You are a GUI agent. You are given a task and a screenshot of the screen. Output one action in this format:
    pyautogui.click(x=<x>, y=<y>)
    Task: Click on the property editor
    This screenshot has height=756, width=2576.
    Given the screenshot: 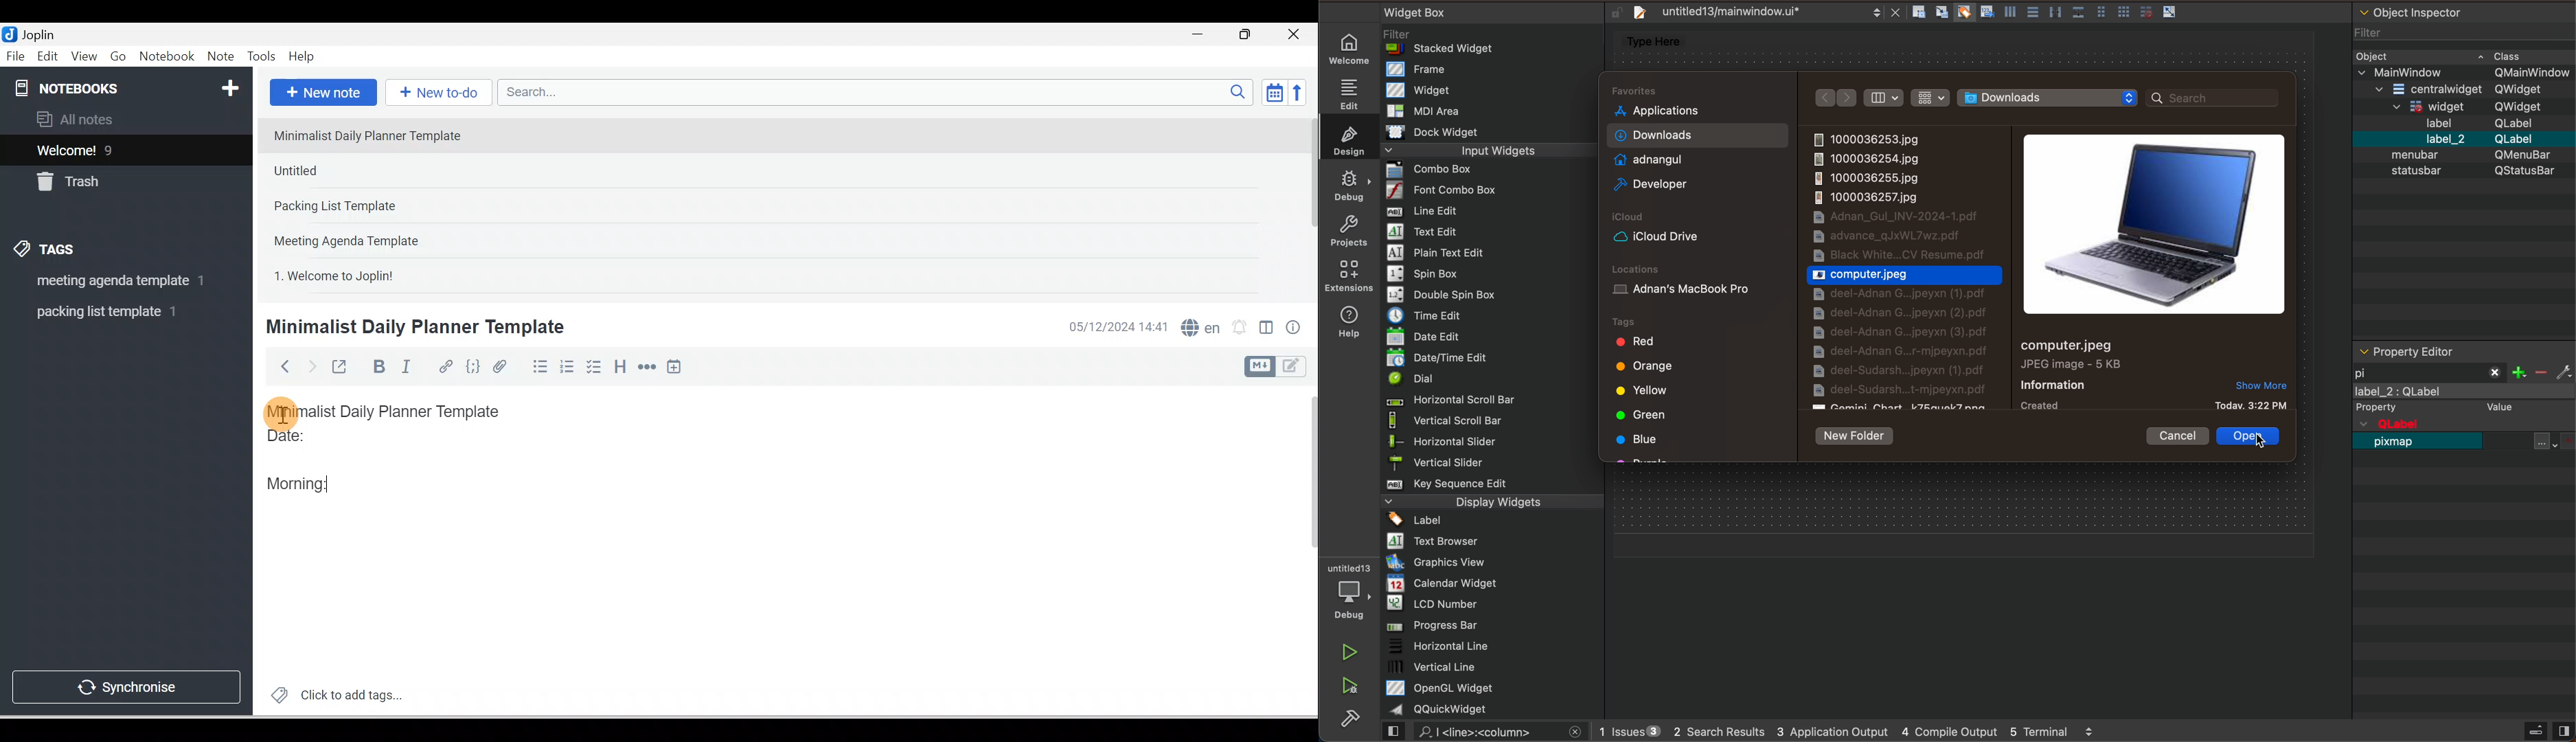 What is the action you would take?
    pyautogui.click(x=2445, y=351)
    